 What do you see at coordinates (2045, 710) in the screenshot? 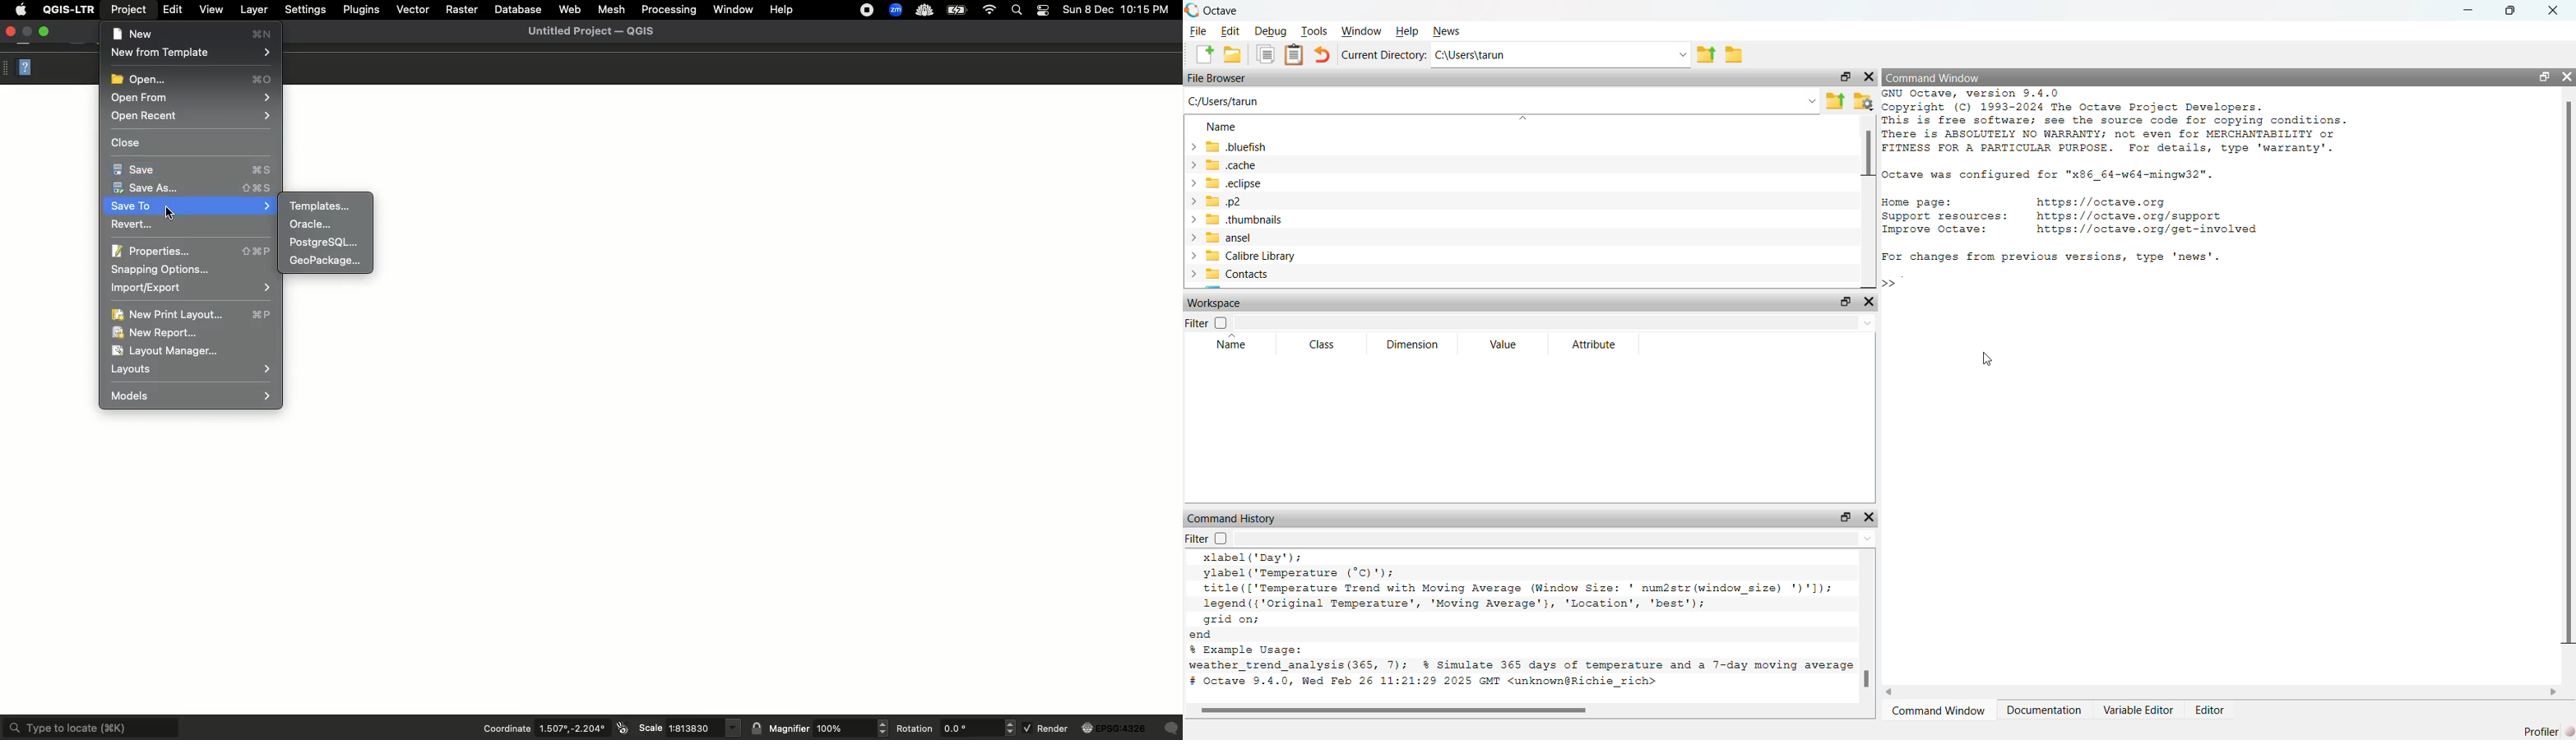
I see `Documentation` at bounding box center [2045, 710].